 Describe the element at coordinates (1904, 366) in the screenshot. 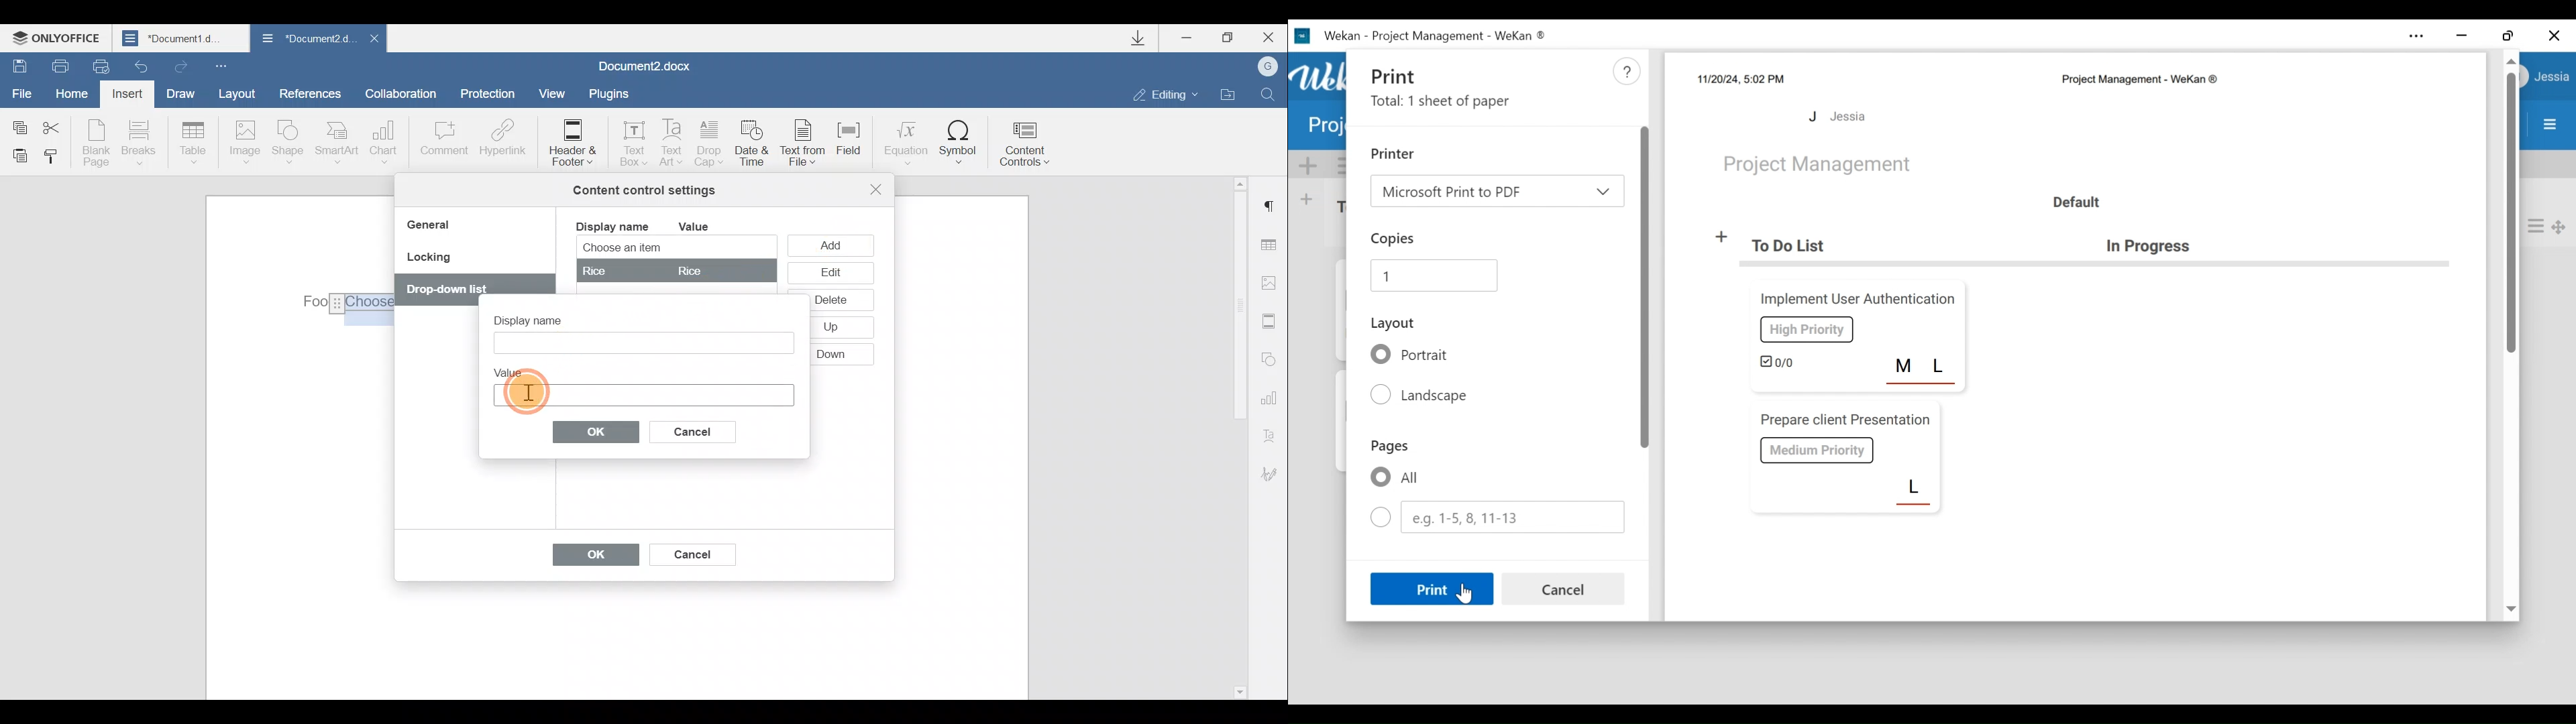

I see `member` at that location.